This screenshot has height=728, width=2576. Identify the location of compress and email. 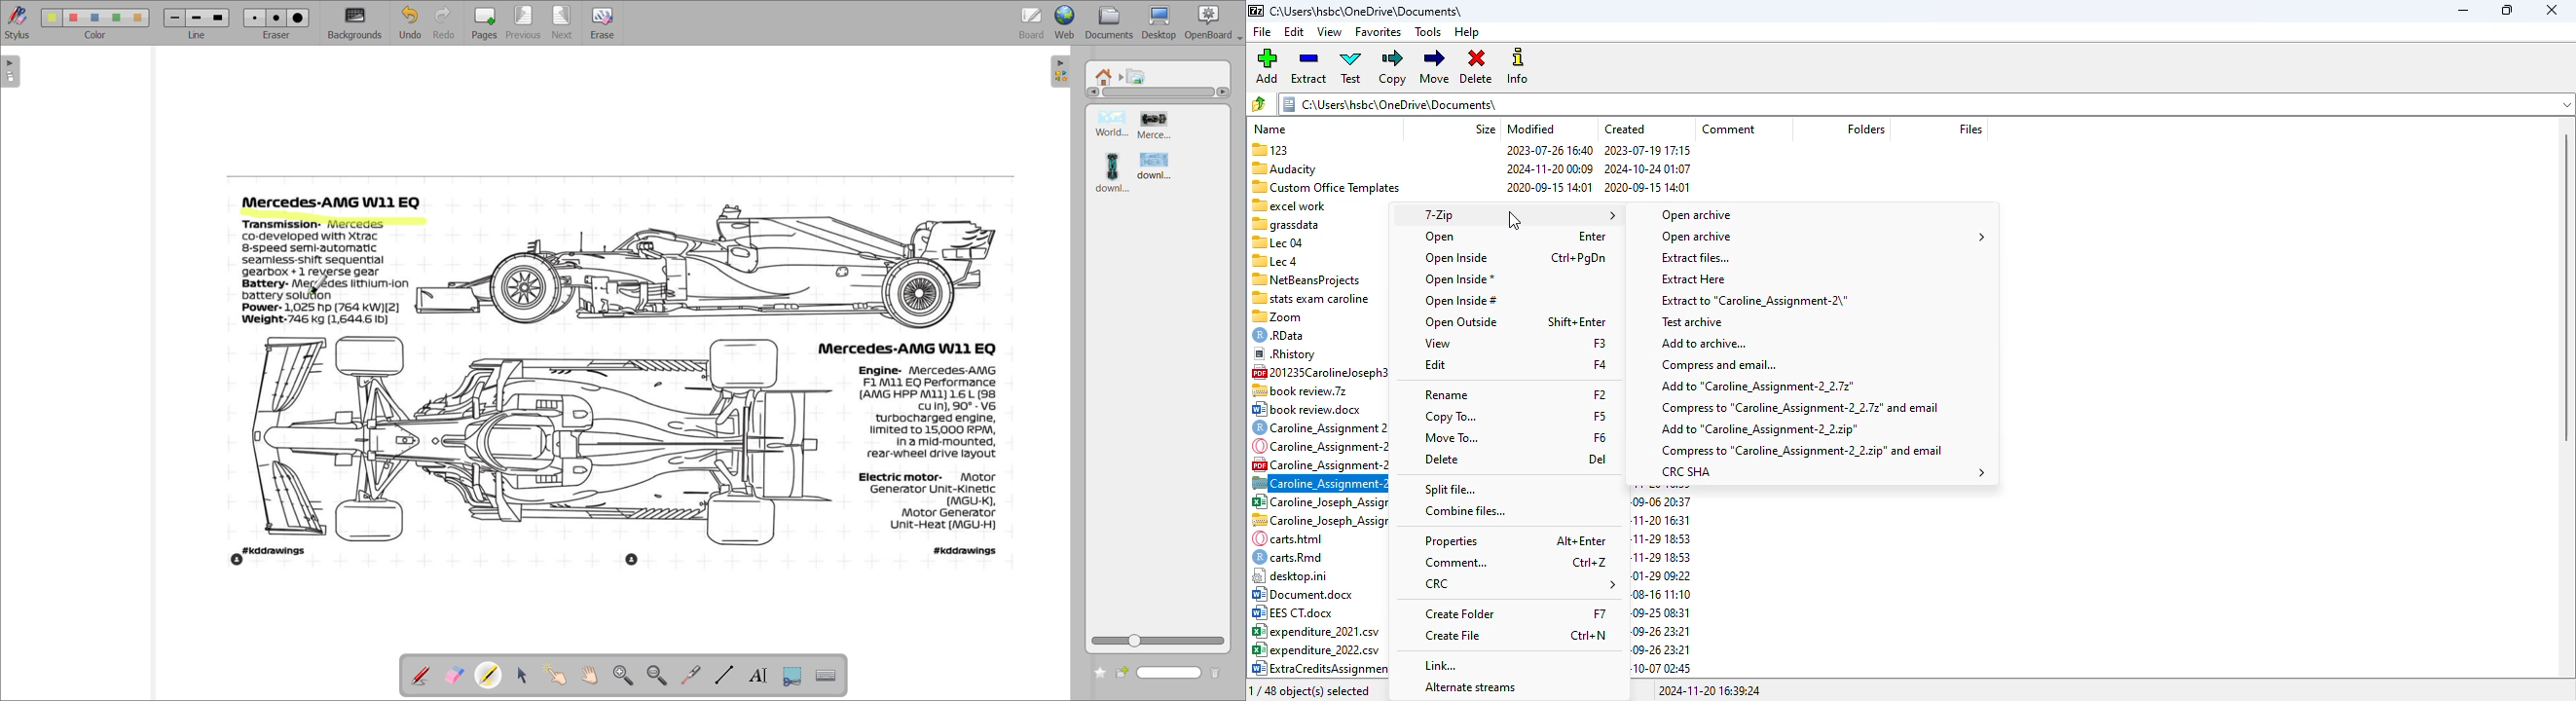
(1718, 365).